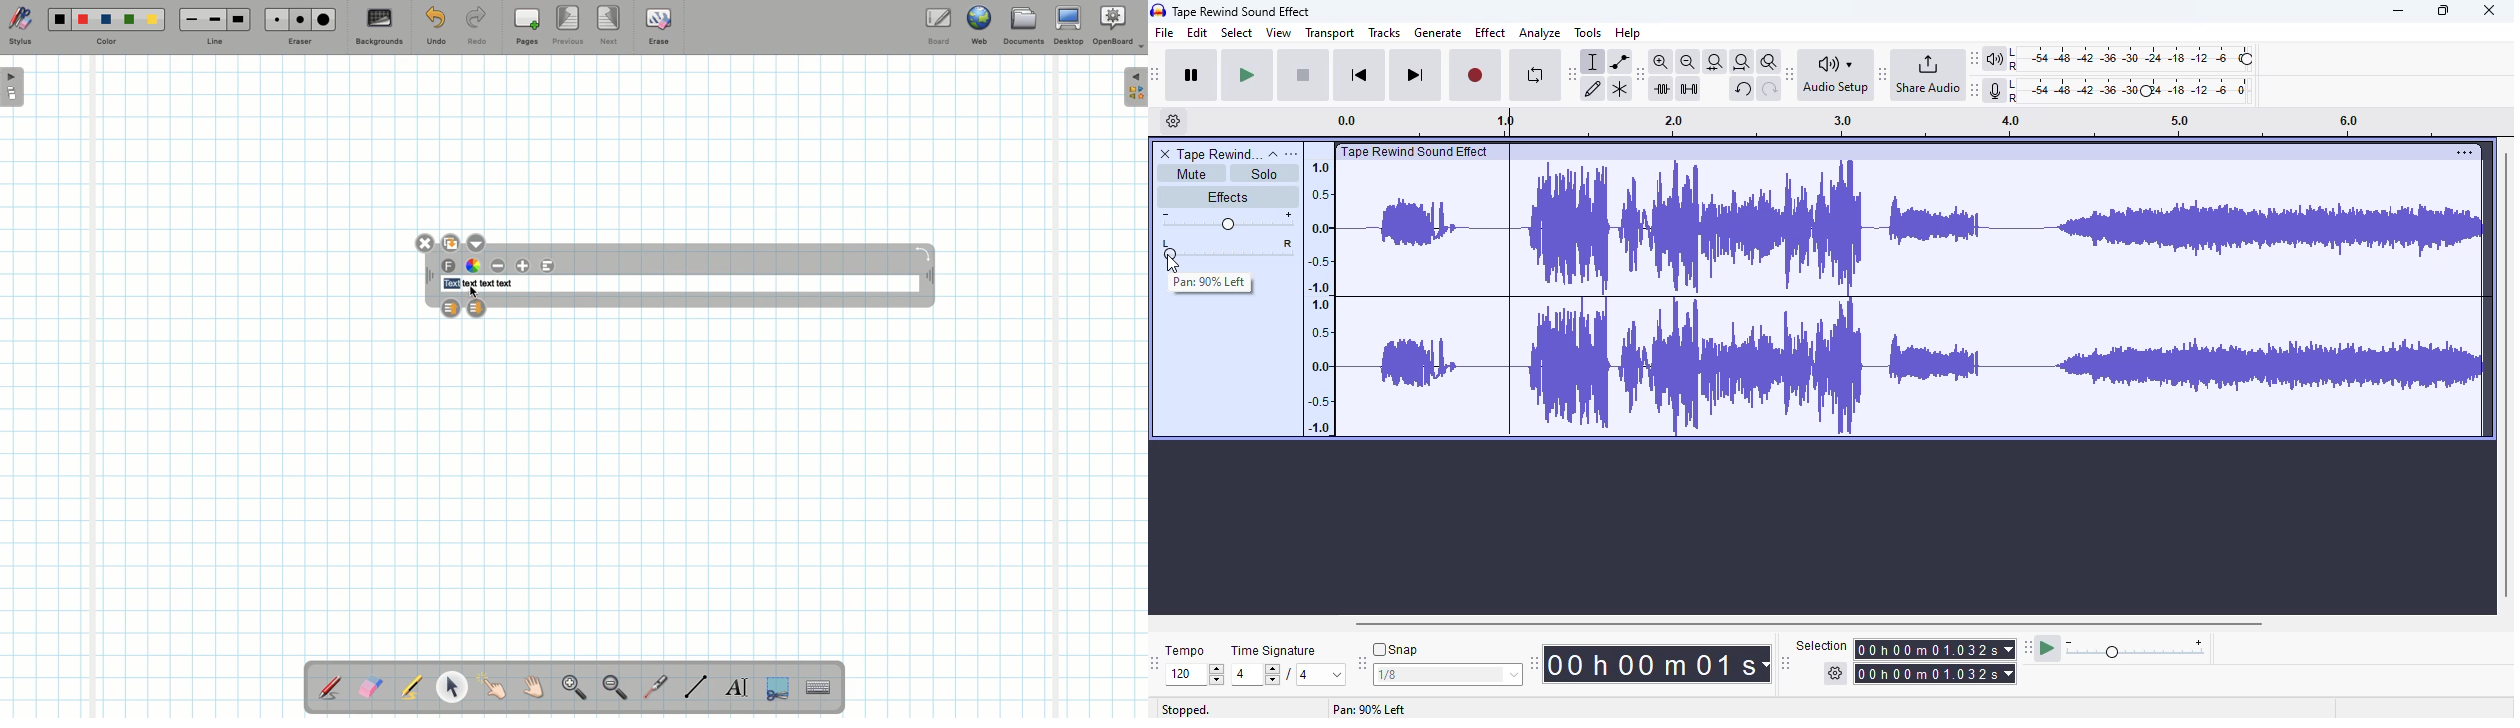 The width and height of the screenshot is (2520, 728). I want to click on audacity time , so click(1656, 665).